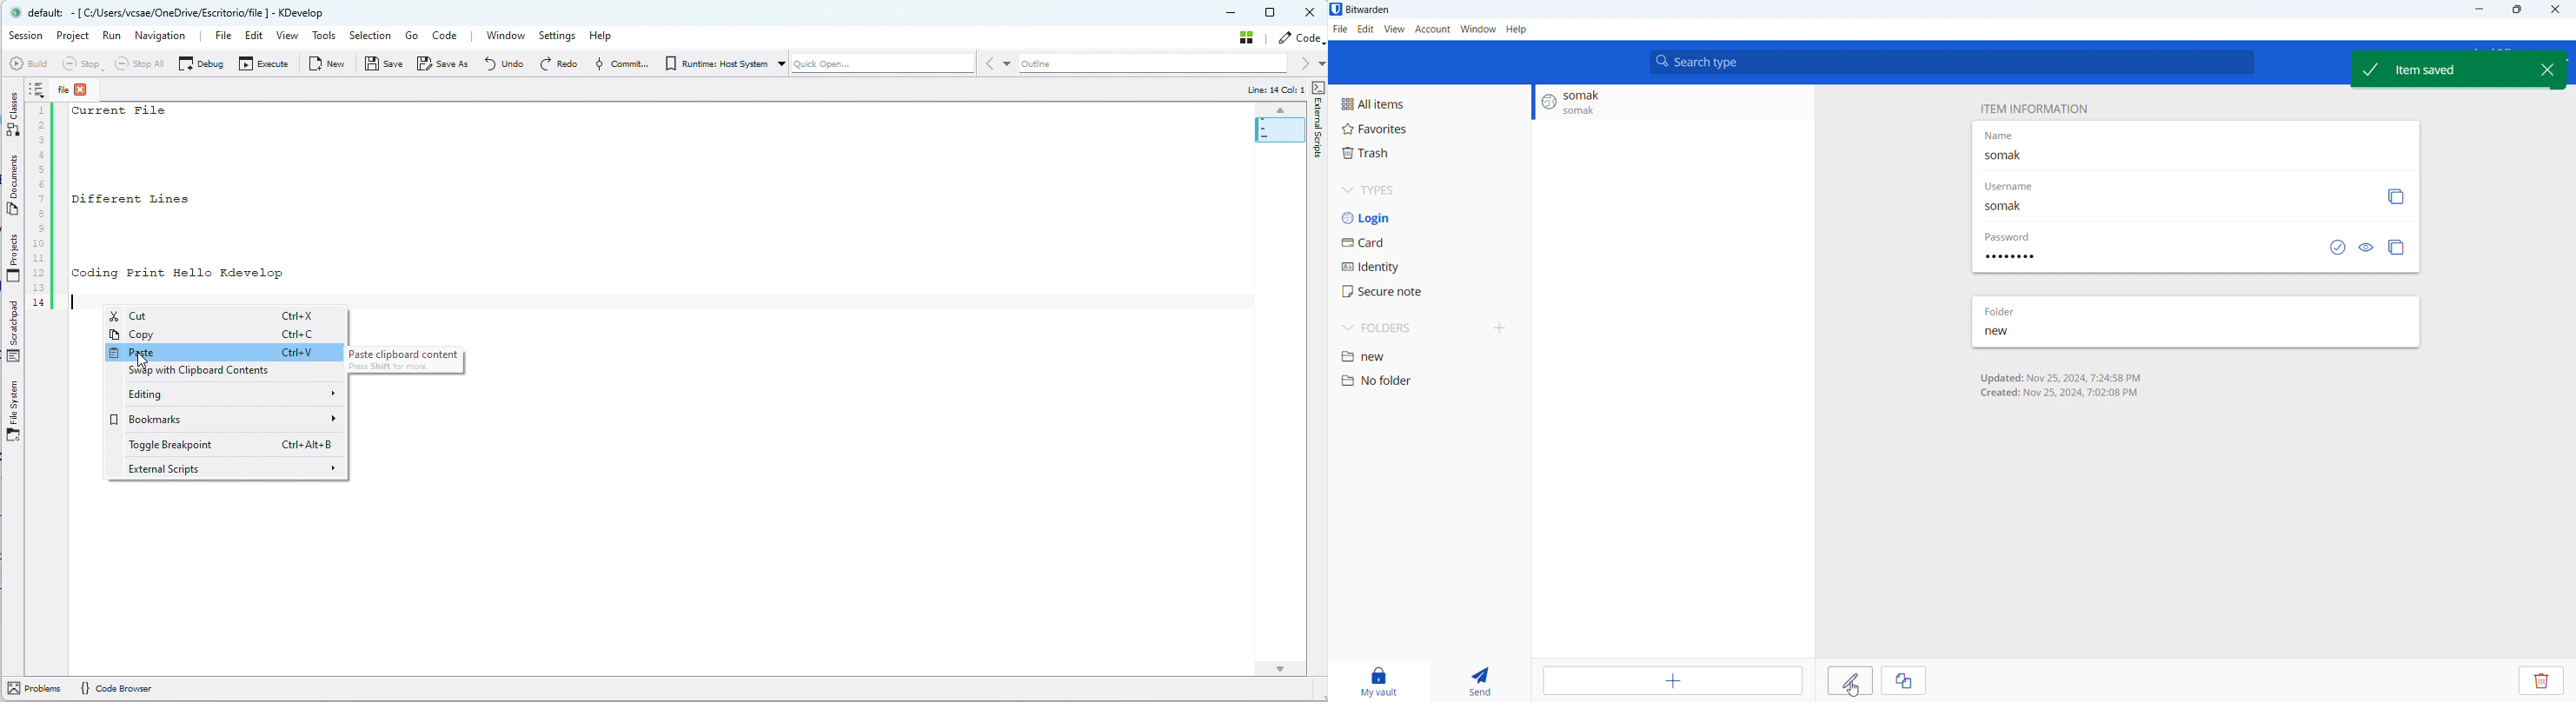  What do you see at coordinates (1429, 356) in the screenshot?
I see `new` at bounding box center [1429, 356].